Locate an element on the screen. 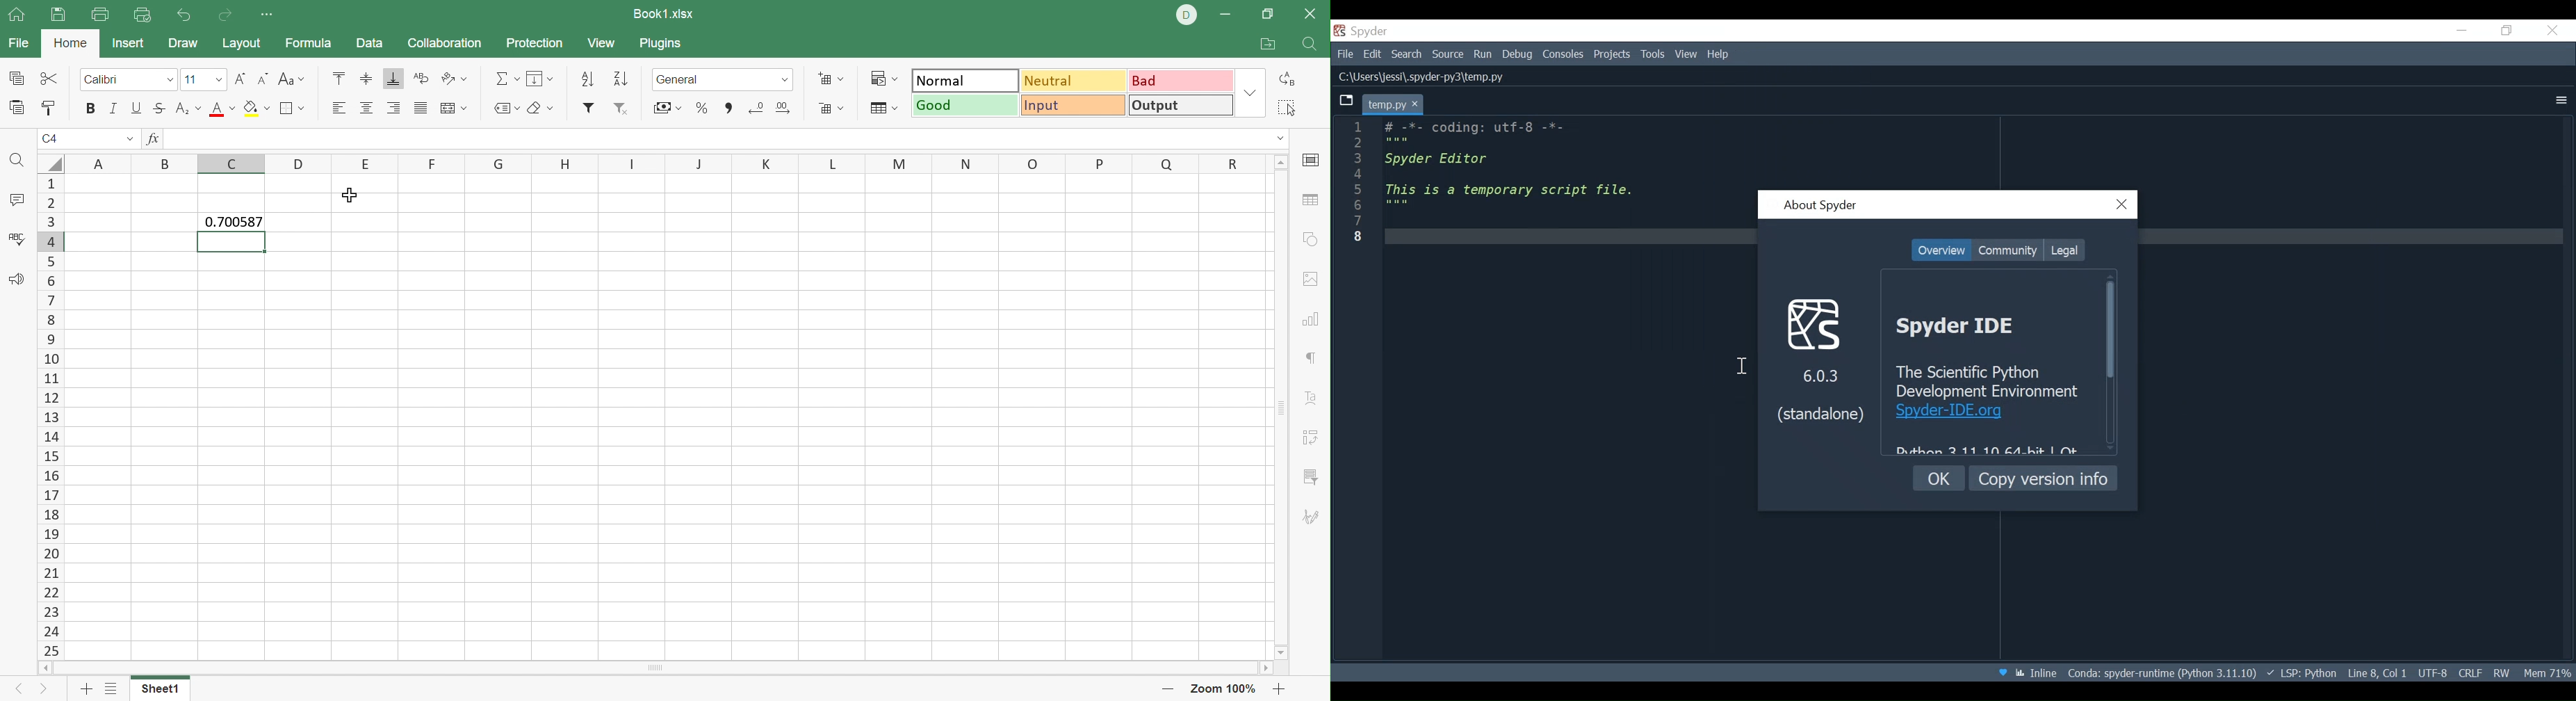 Image resolution: width=2576 pixels, height=728 pixels. Scroll left is located at coordinates (44, 667).